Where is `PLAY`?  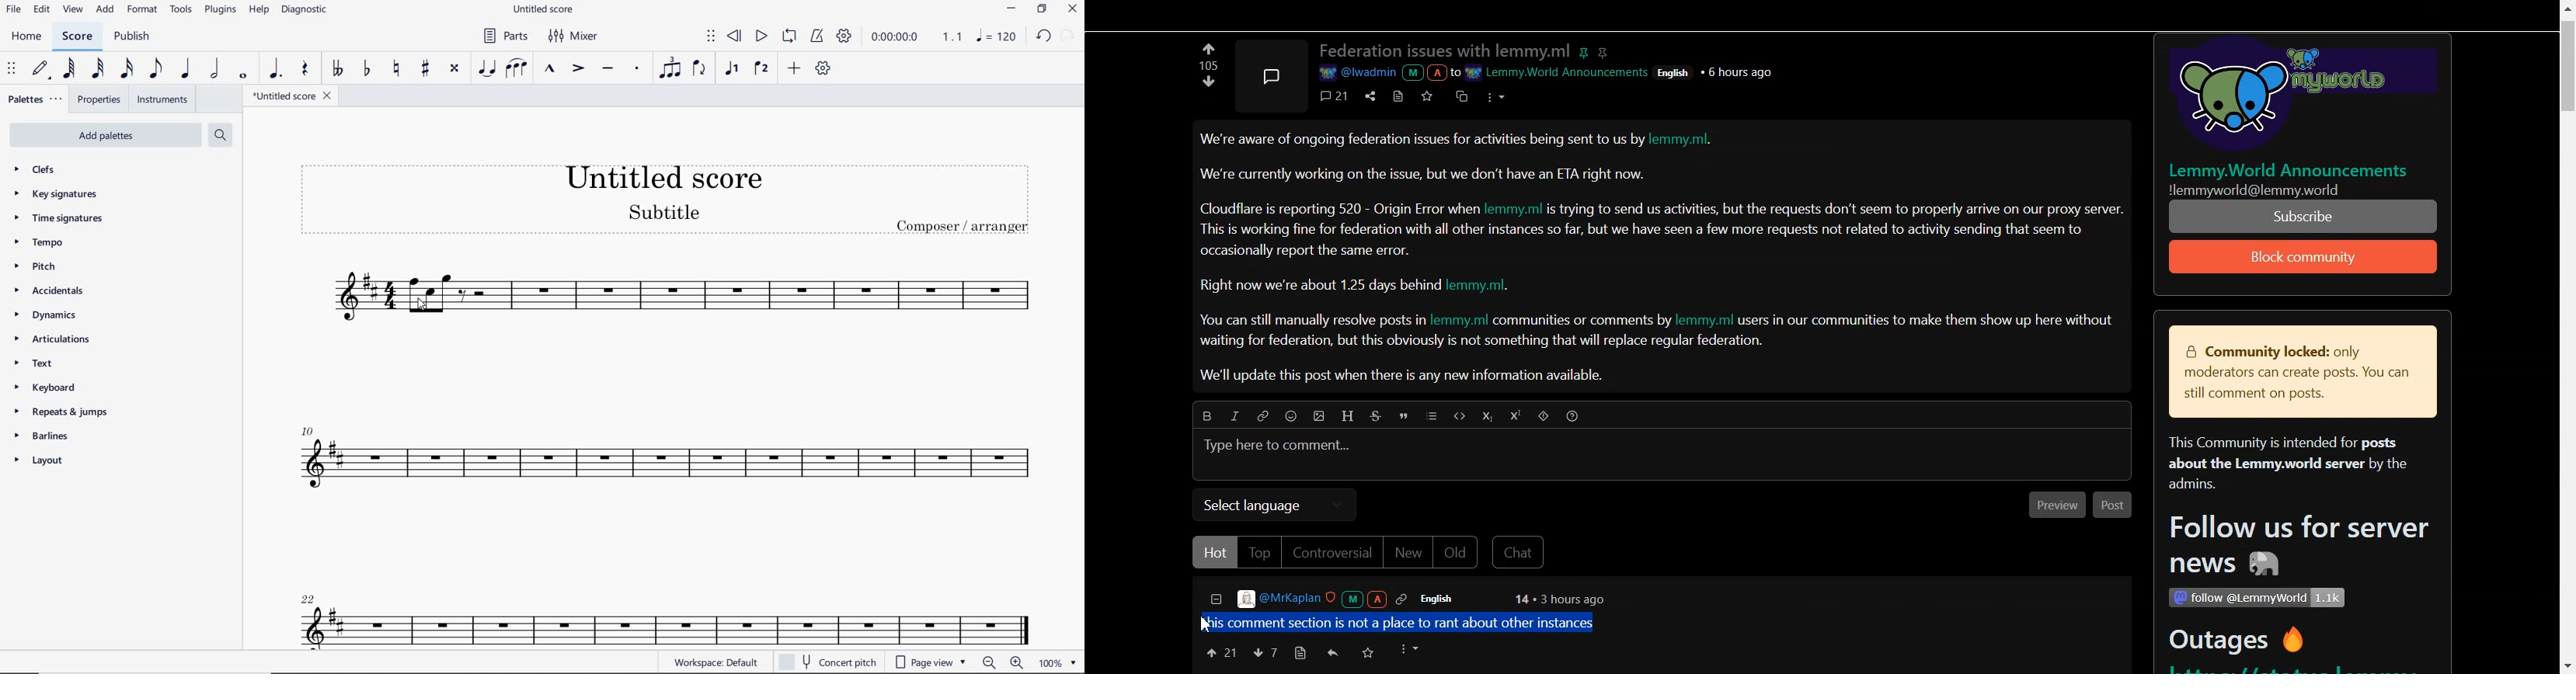 PLAY is located at coordinates (761, 36).